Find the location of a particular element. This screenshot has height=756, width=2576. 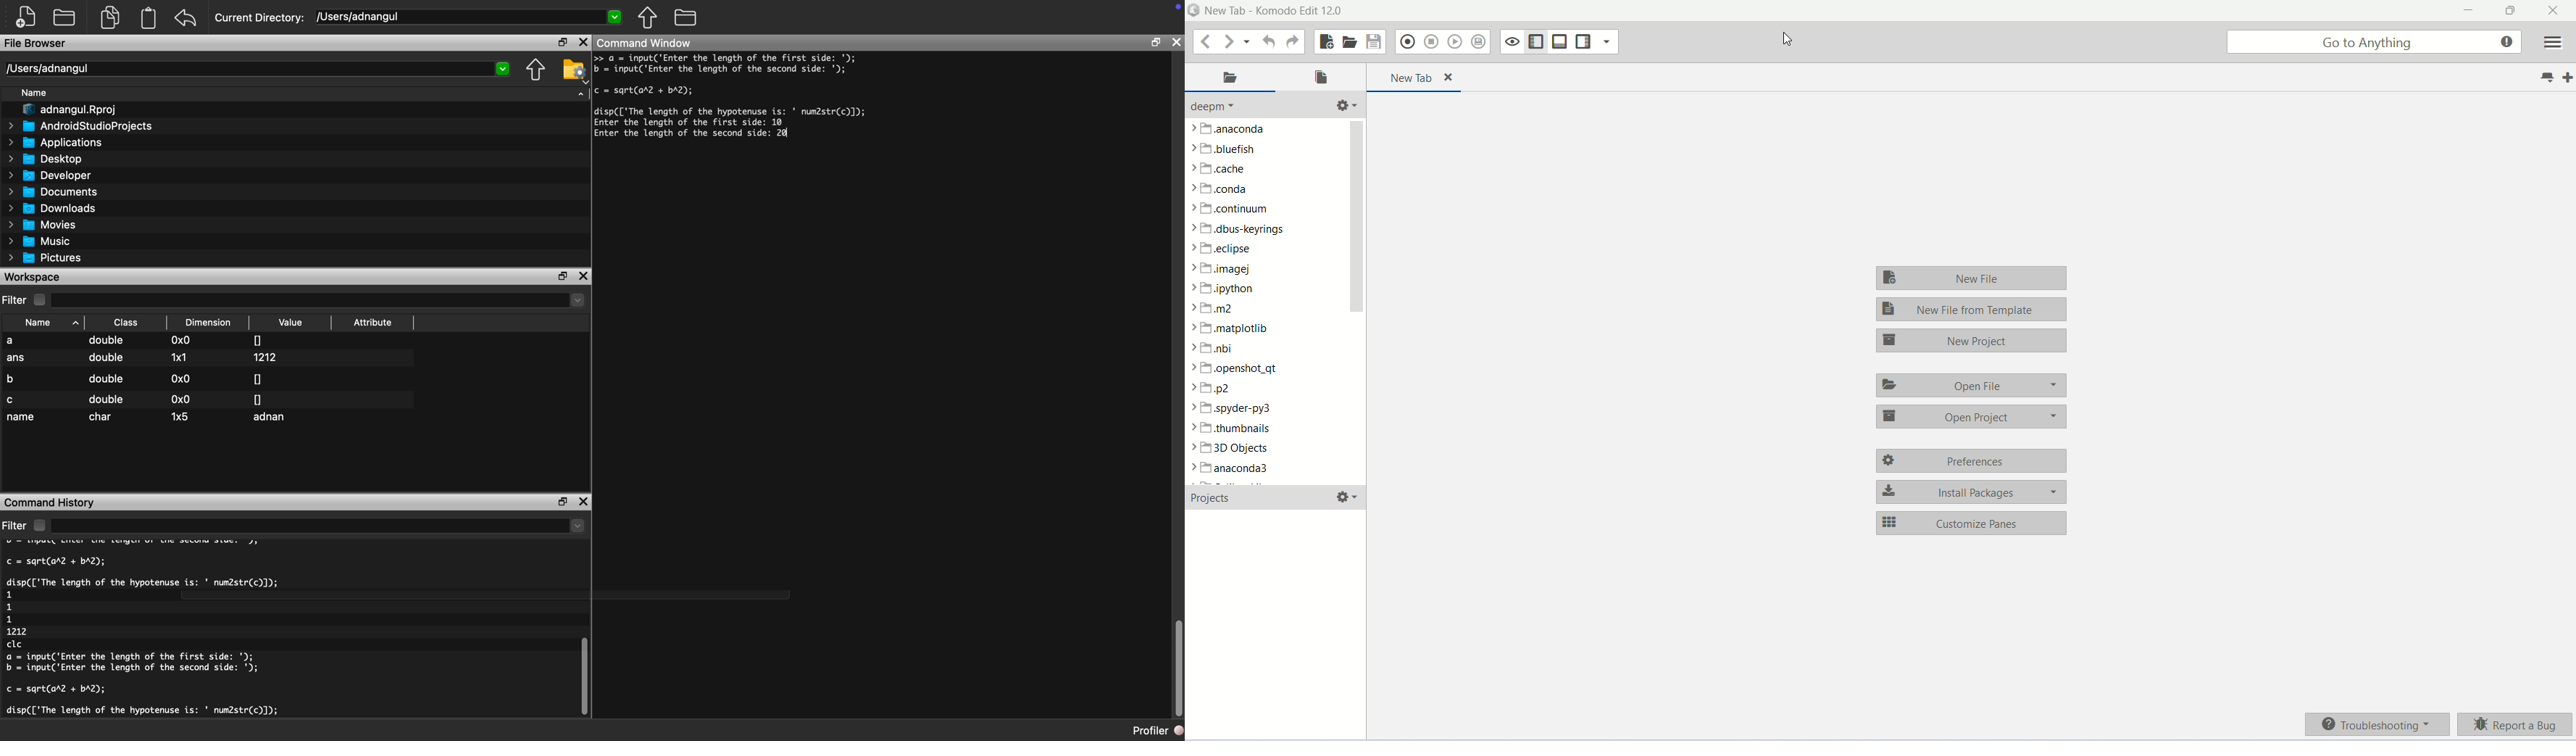

adnan is located at coordinates (273, 418).